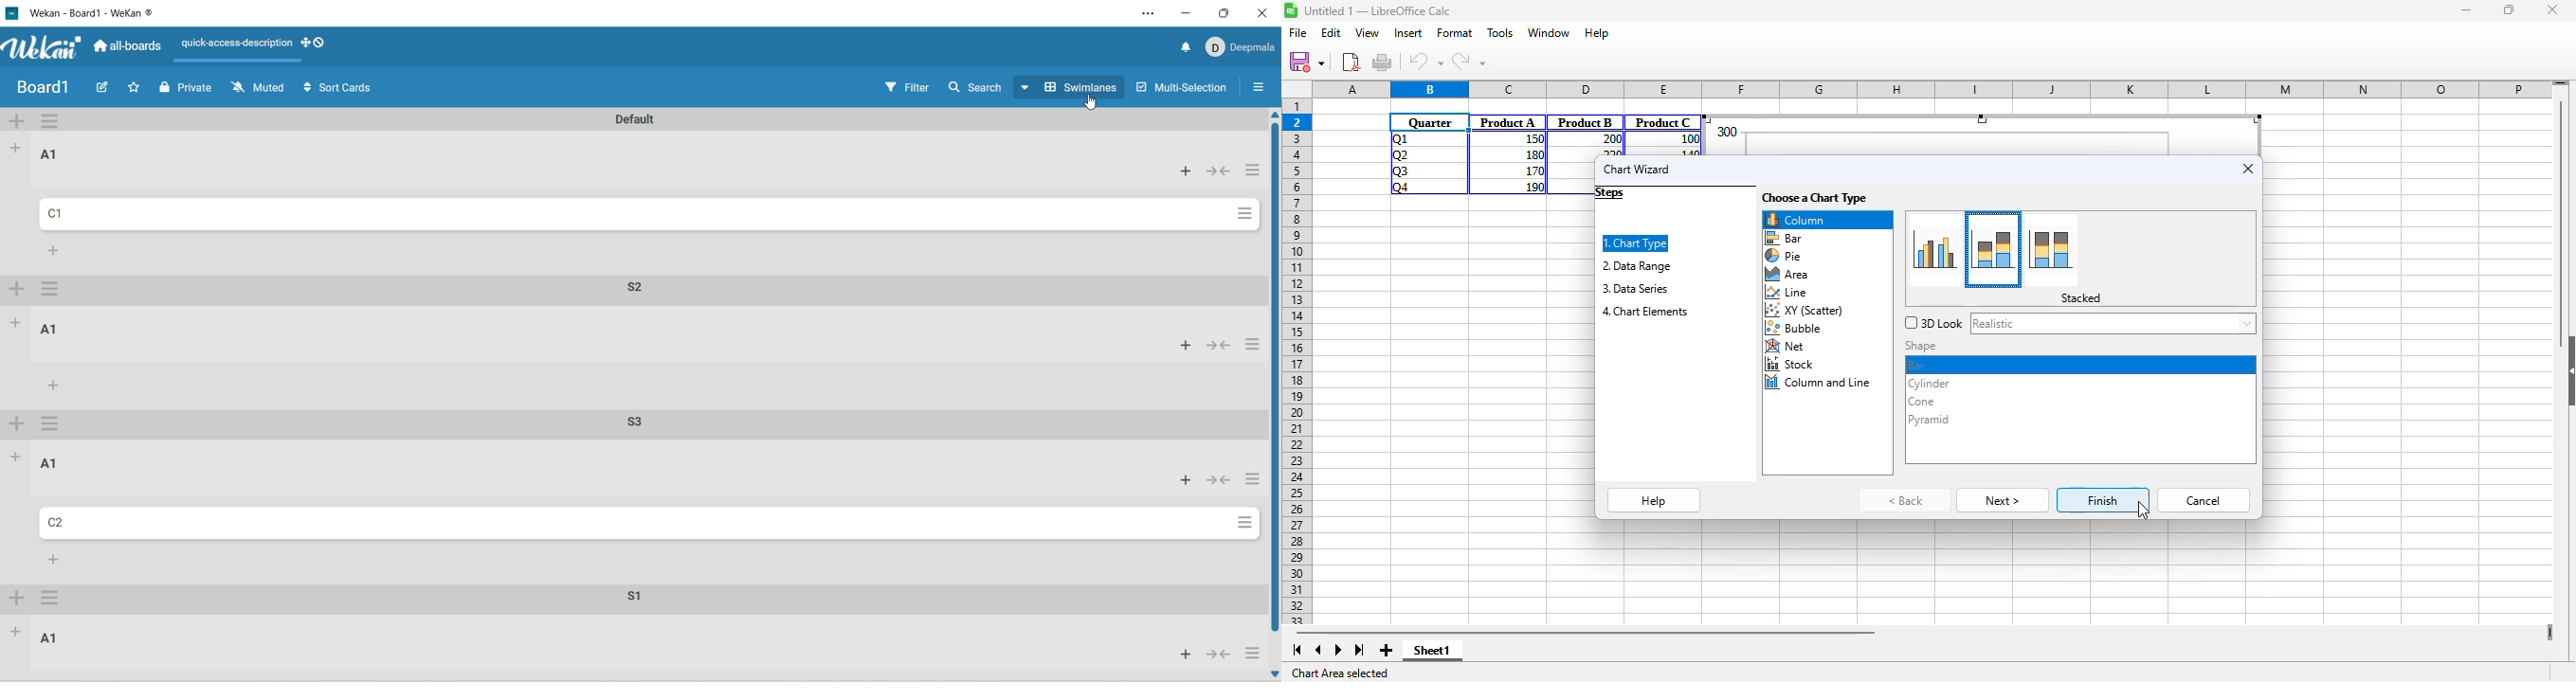 The image size is (2576, 700). I want to click on add, so click(55, 250).